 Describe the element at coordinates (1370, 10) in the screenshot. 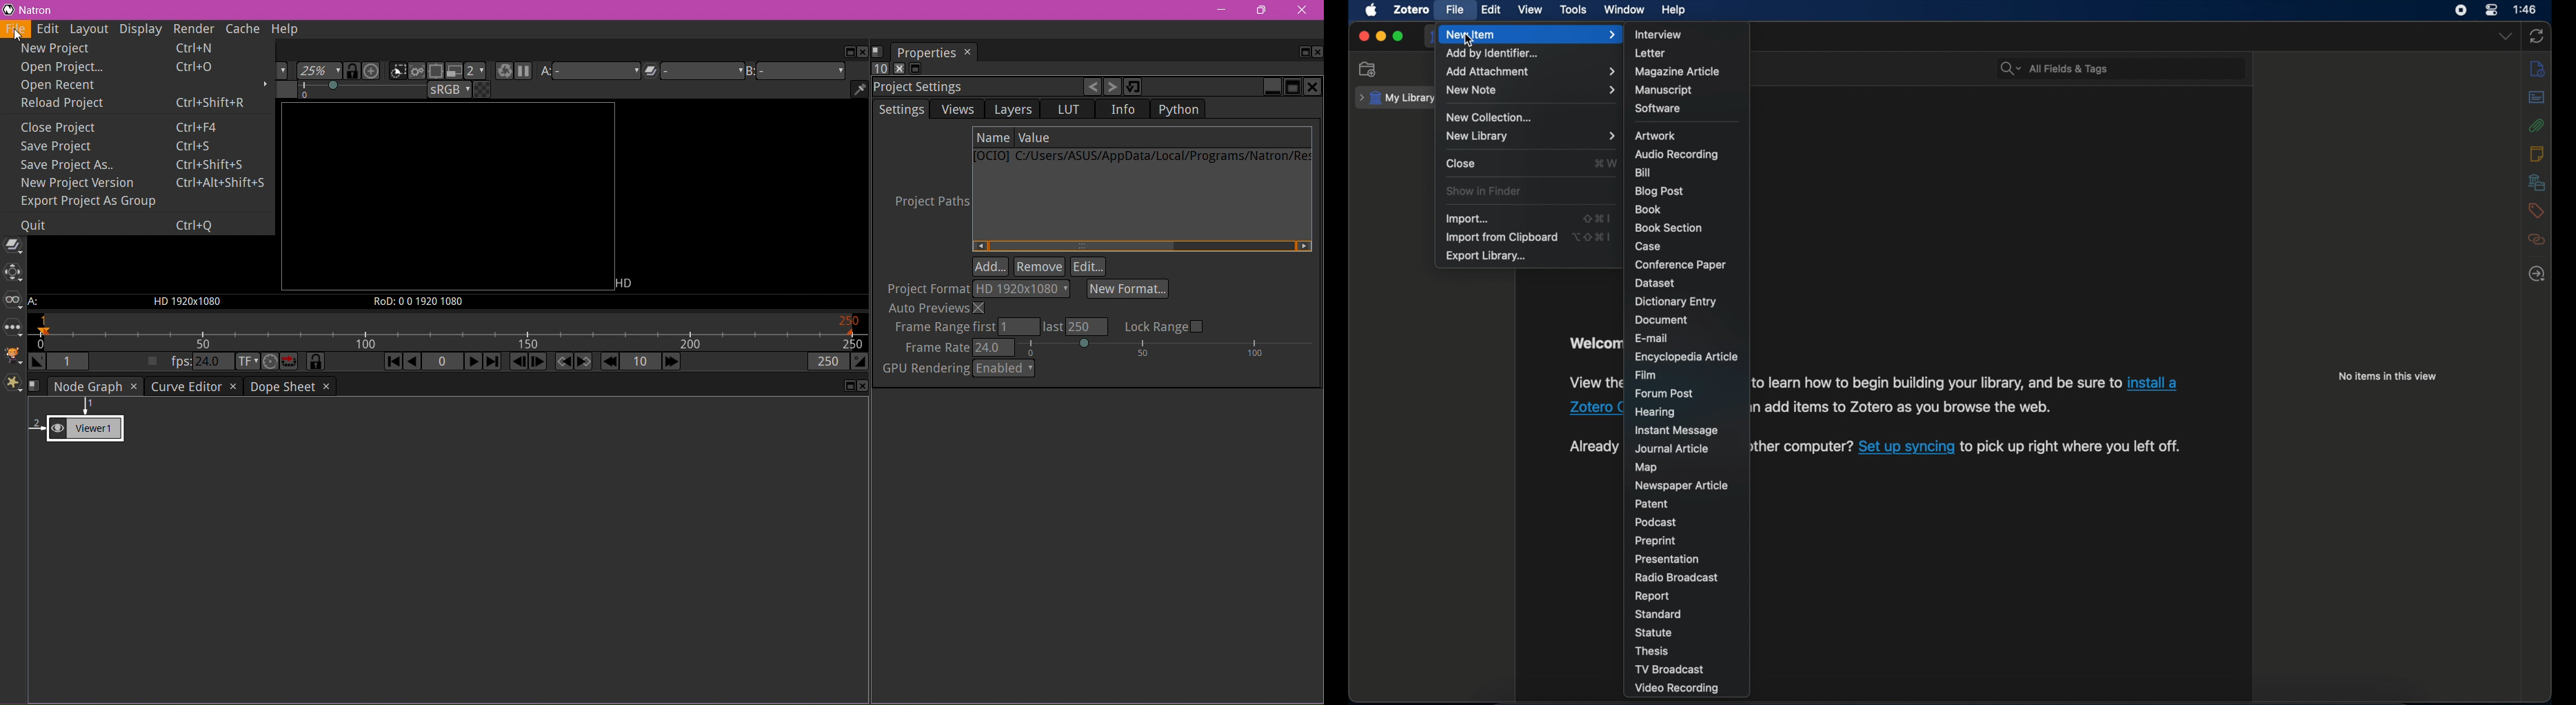

I see `apple` at that location.